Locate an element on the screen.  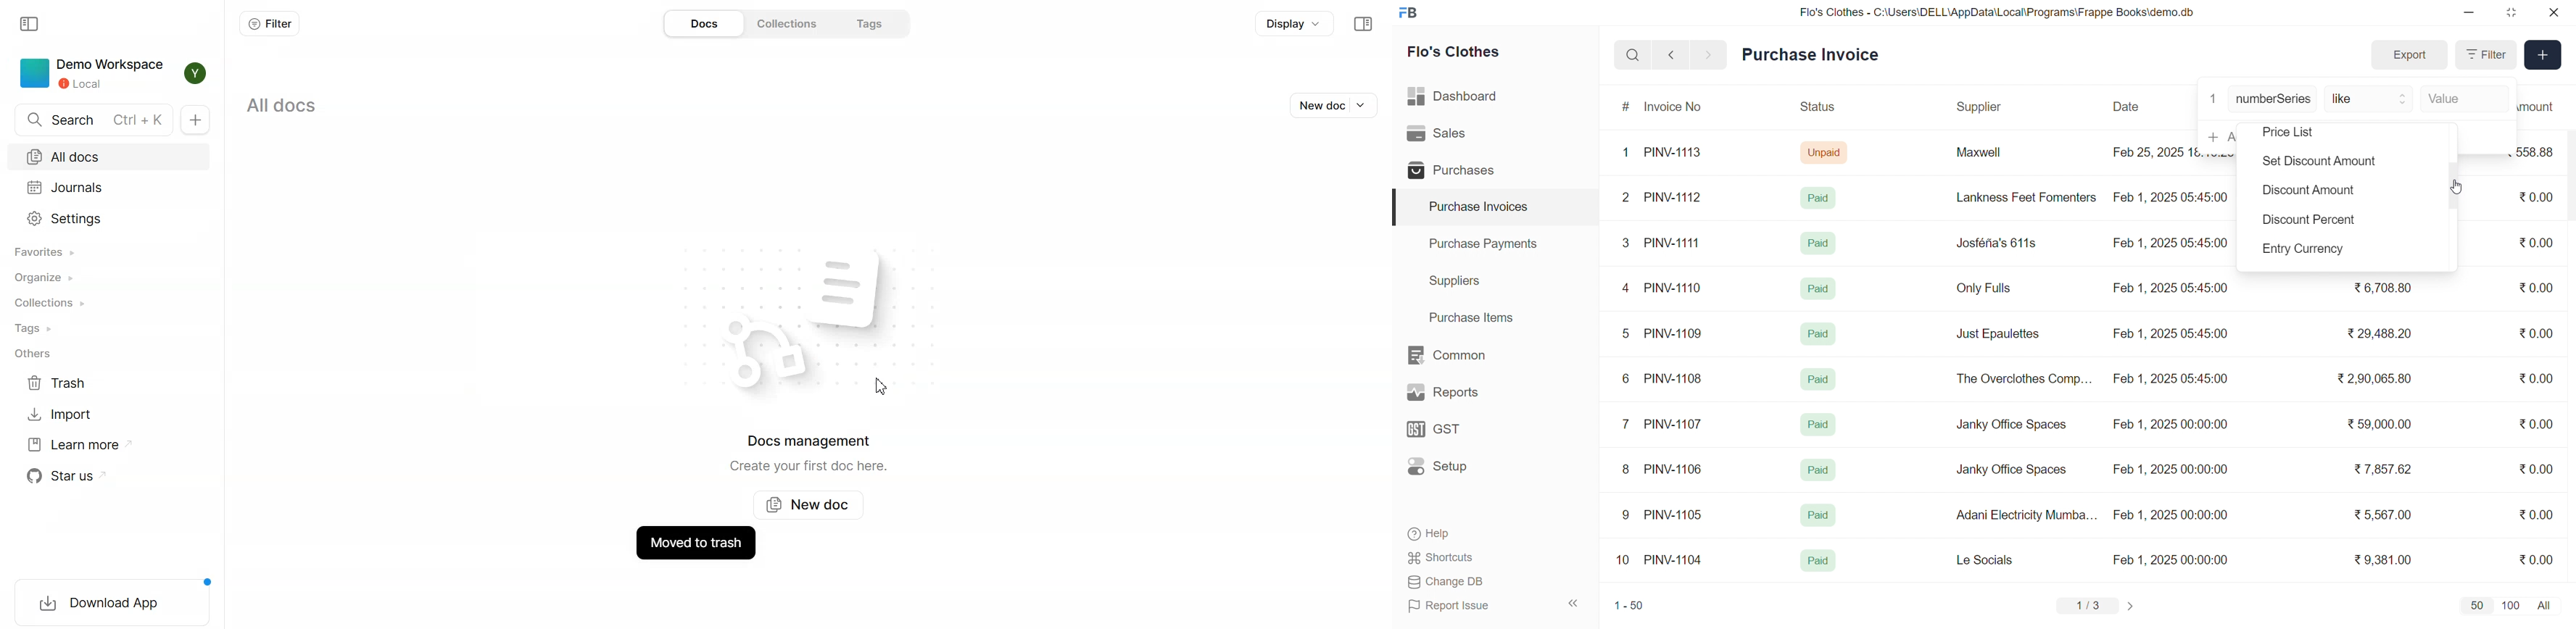
3 is located at coordinates (1626, 242).